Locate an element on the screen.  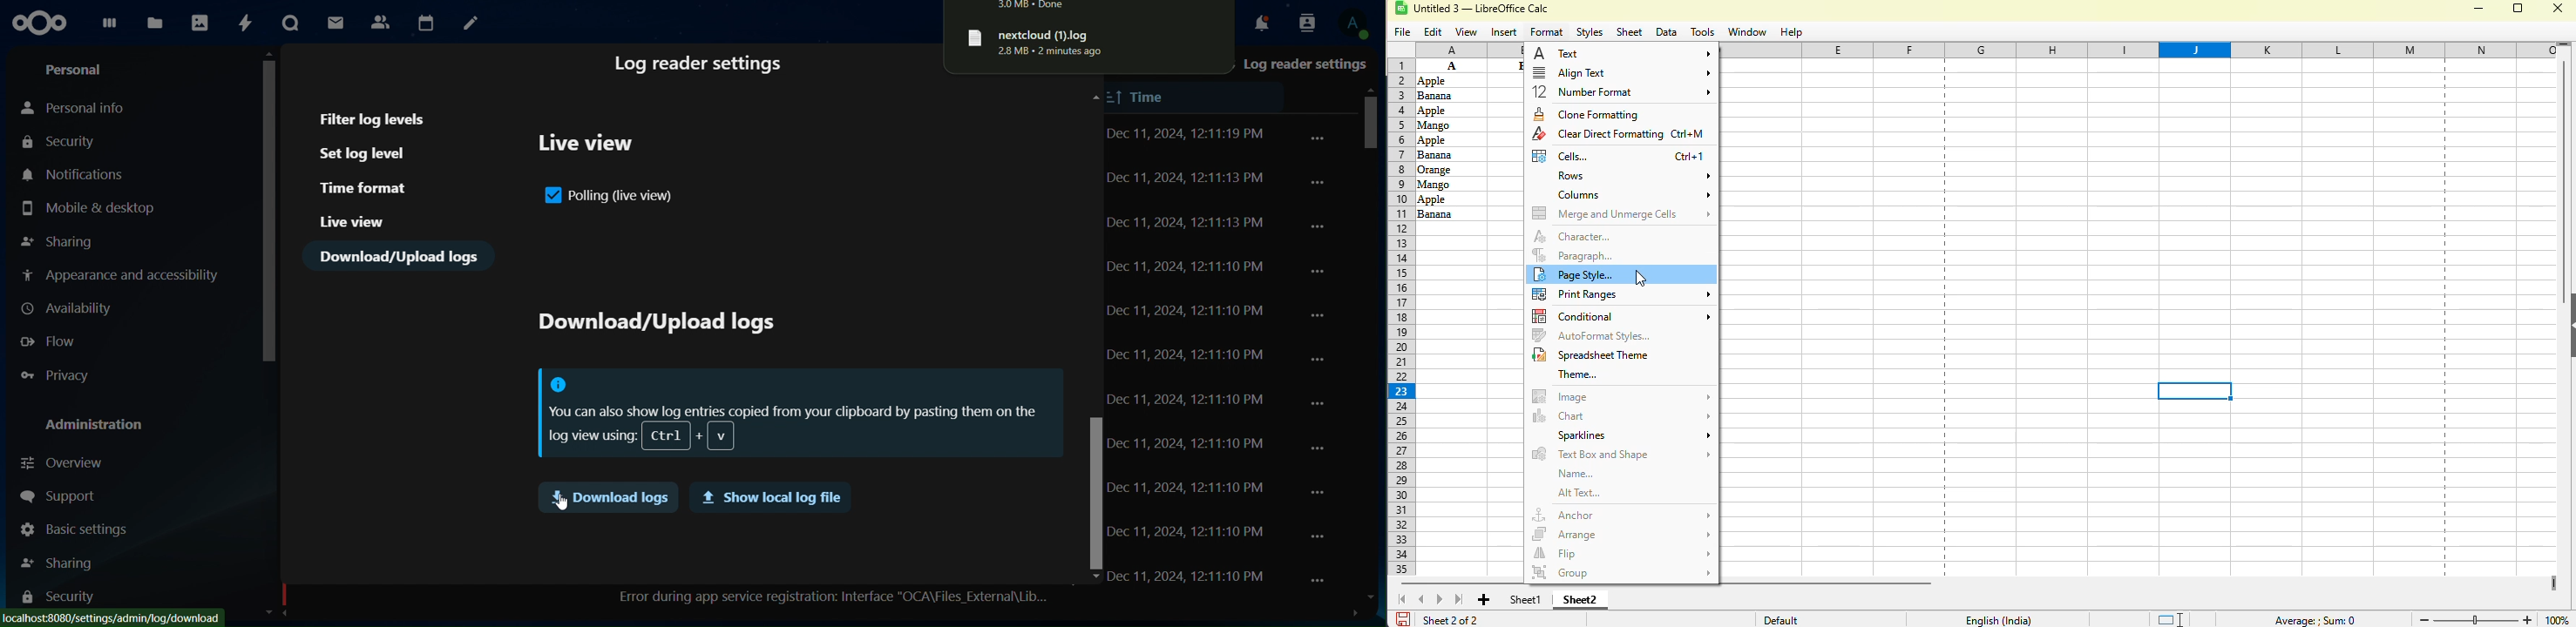
calendar is located at coordinates (426, 21).